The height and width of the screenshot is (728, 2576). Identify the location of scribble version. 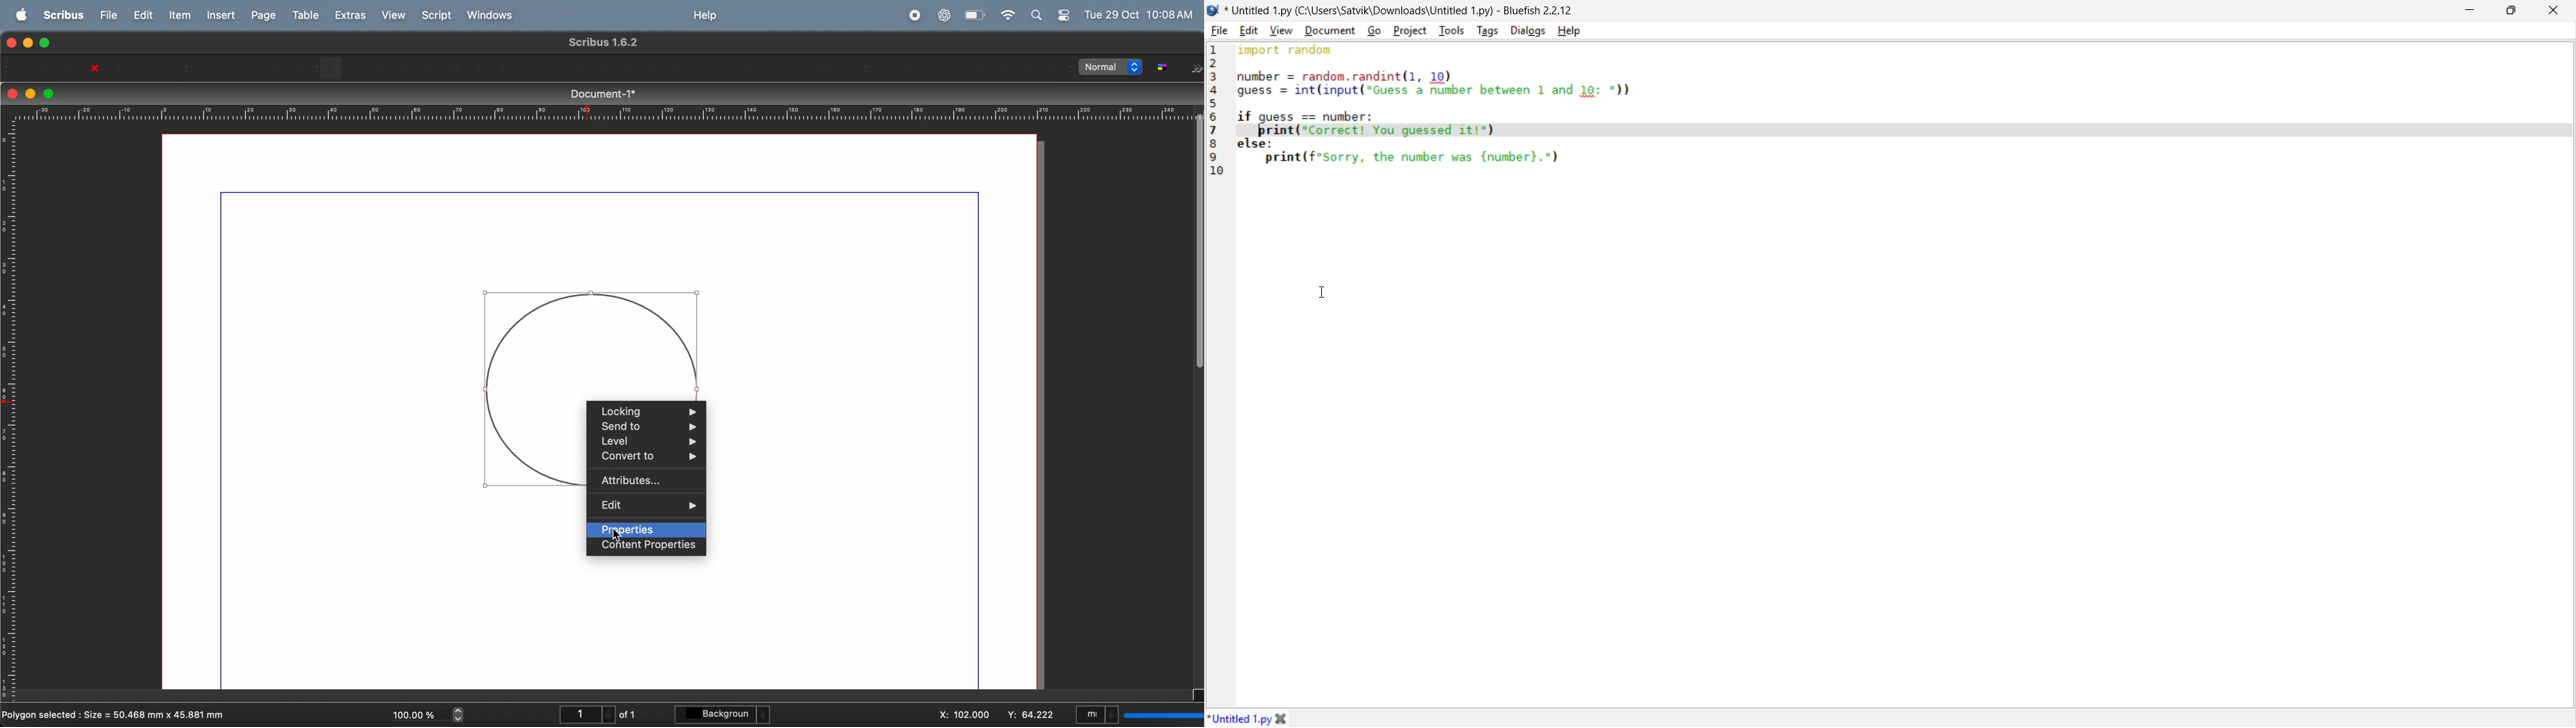
(602, 42).